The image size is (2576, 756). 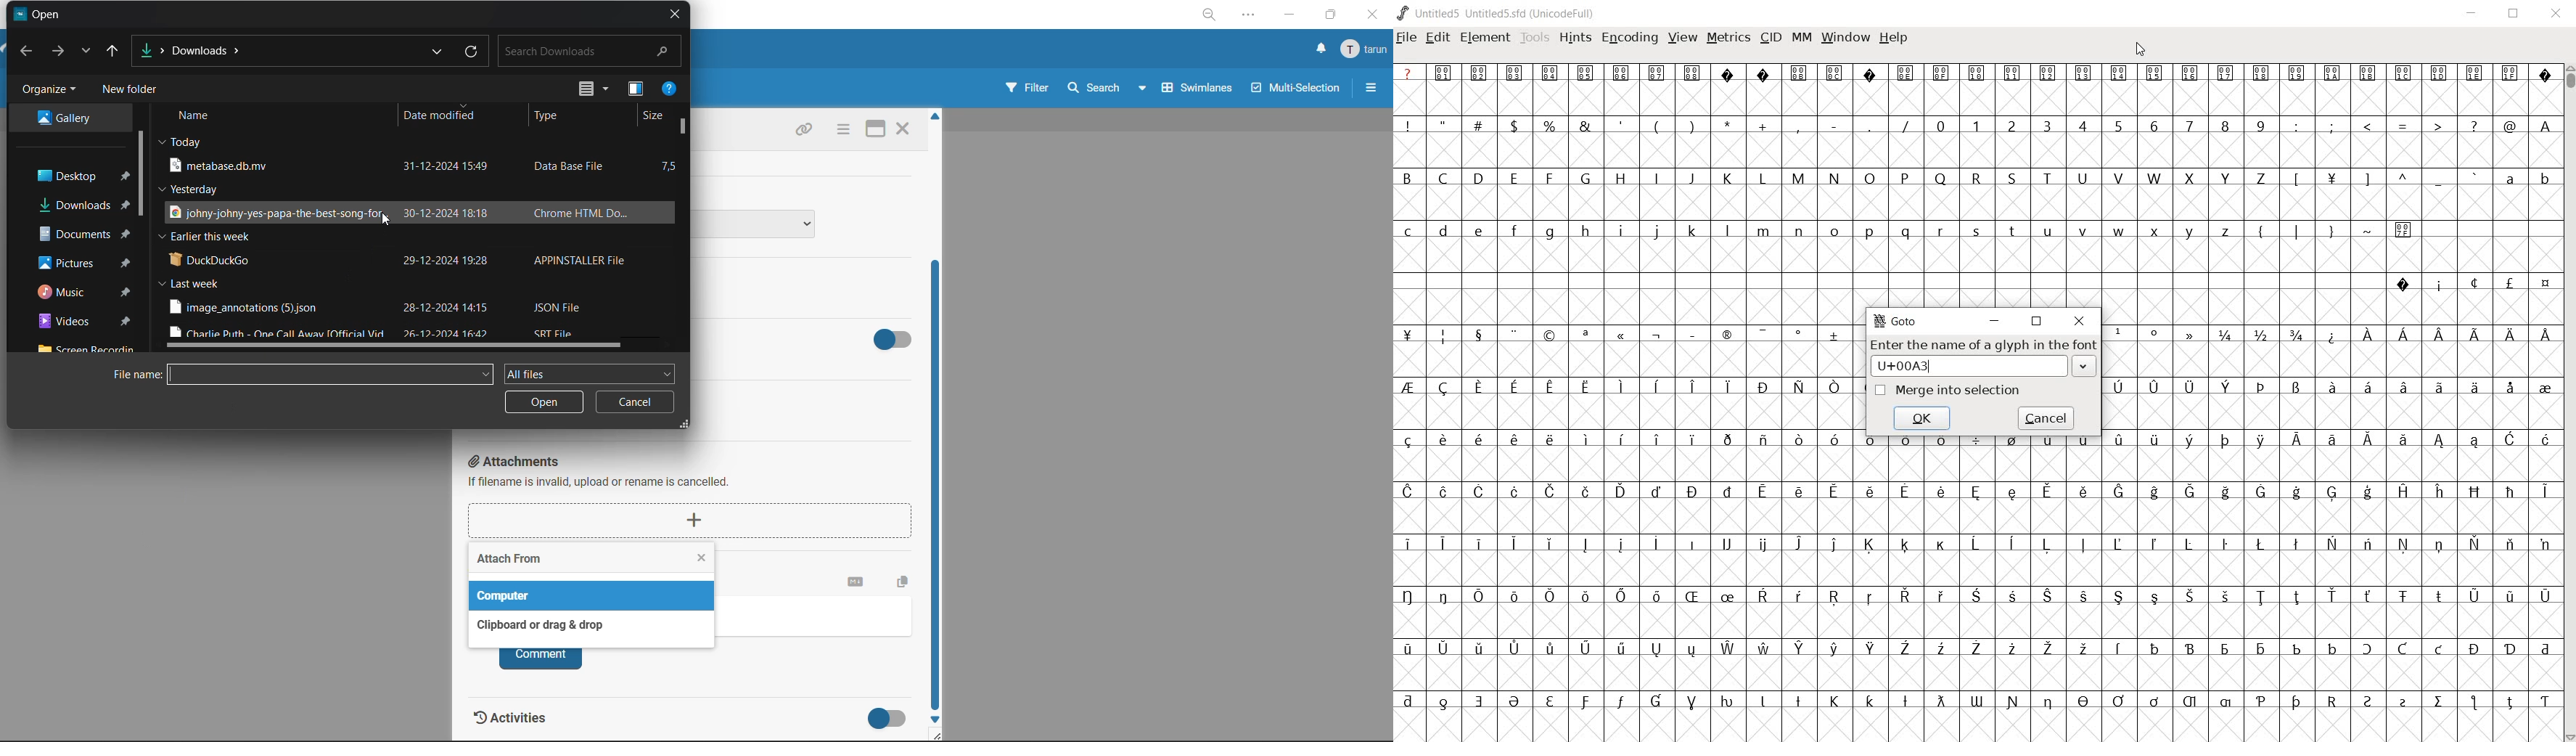 I want to click on Symbol, so click(x=1476, y=542).